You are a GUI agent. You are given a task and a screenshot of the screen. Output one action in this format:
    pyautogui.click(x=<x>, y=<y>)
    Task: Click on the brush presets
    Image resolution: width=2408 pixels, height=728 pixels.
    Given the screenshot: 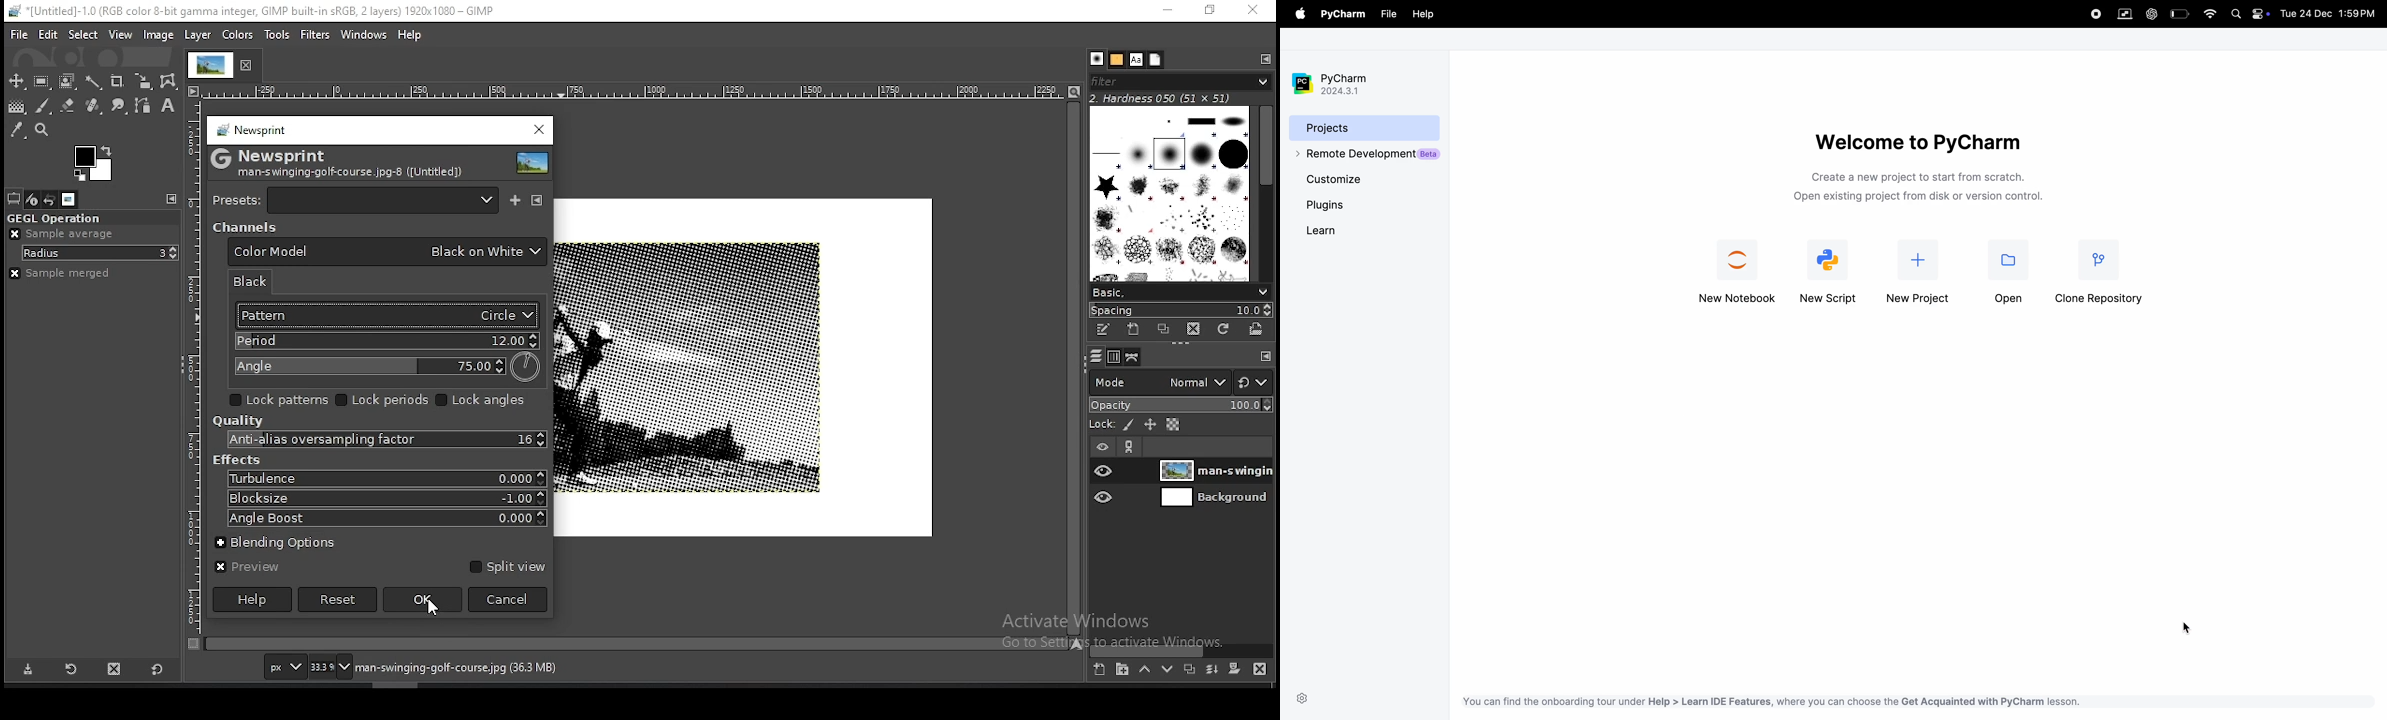 What is the action you would take?
    pyautogui.click(x=1177, y=291)
    